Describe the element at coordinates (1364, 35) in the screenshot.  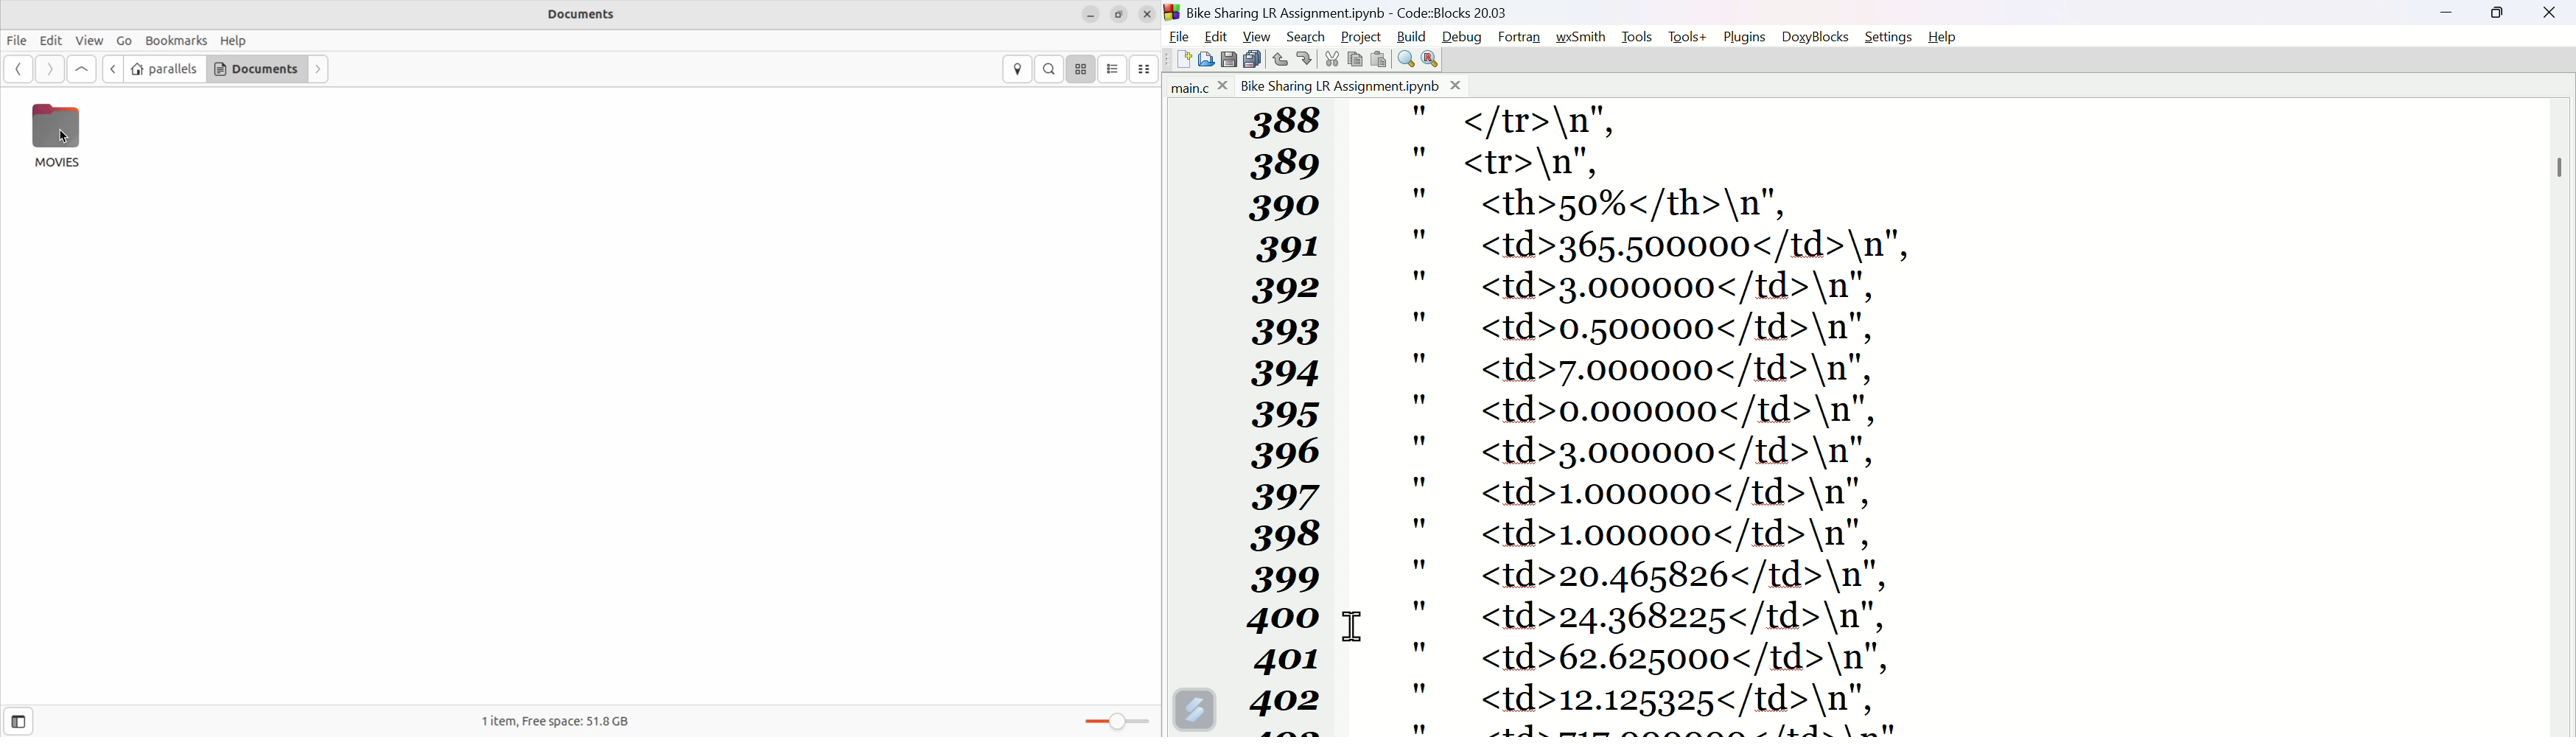
I see `Project` at that location.